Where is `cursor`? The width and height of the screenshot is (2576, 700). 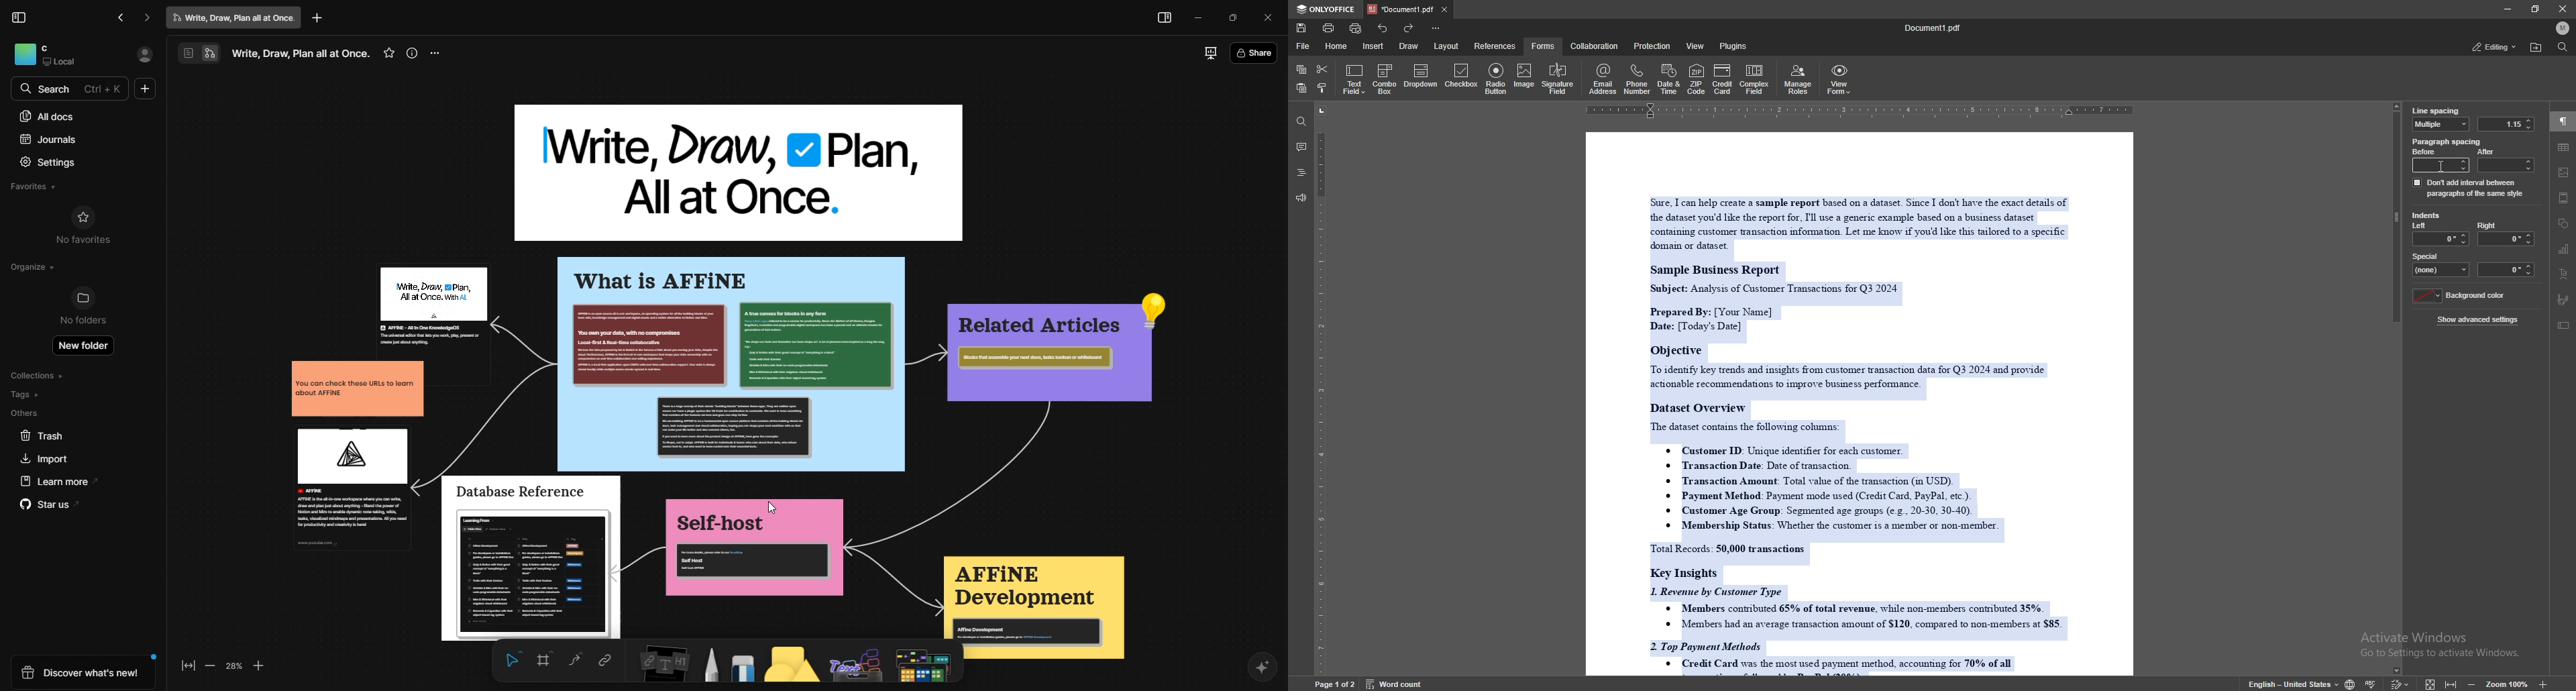 cursor is located at coordinates (2443, 166).